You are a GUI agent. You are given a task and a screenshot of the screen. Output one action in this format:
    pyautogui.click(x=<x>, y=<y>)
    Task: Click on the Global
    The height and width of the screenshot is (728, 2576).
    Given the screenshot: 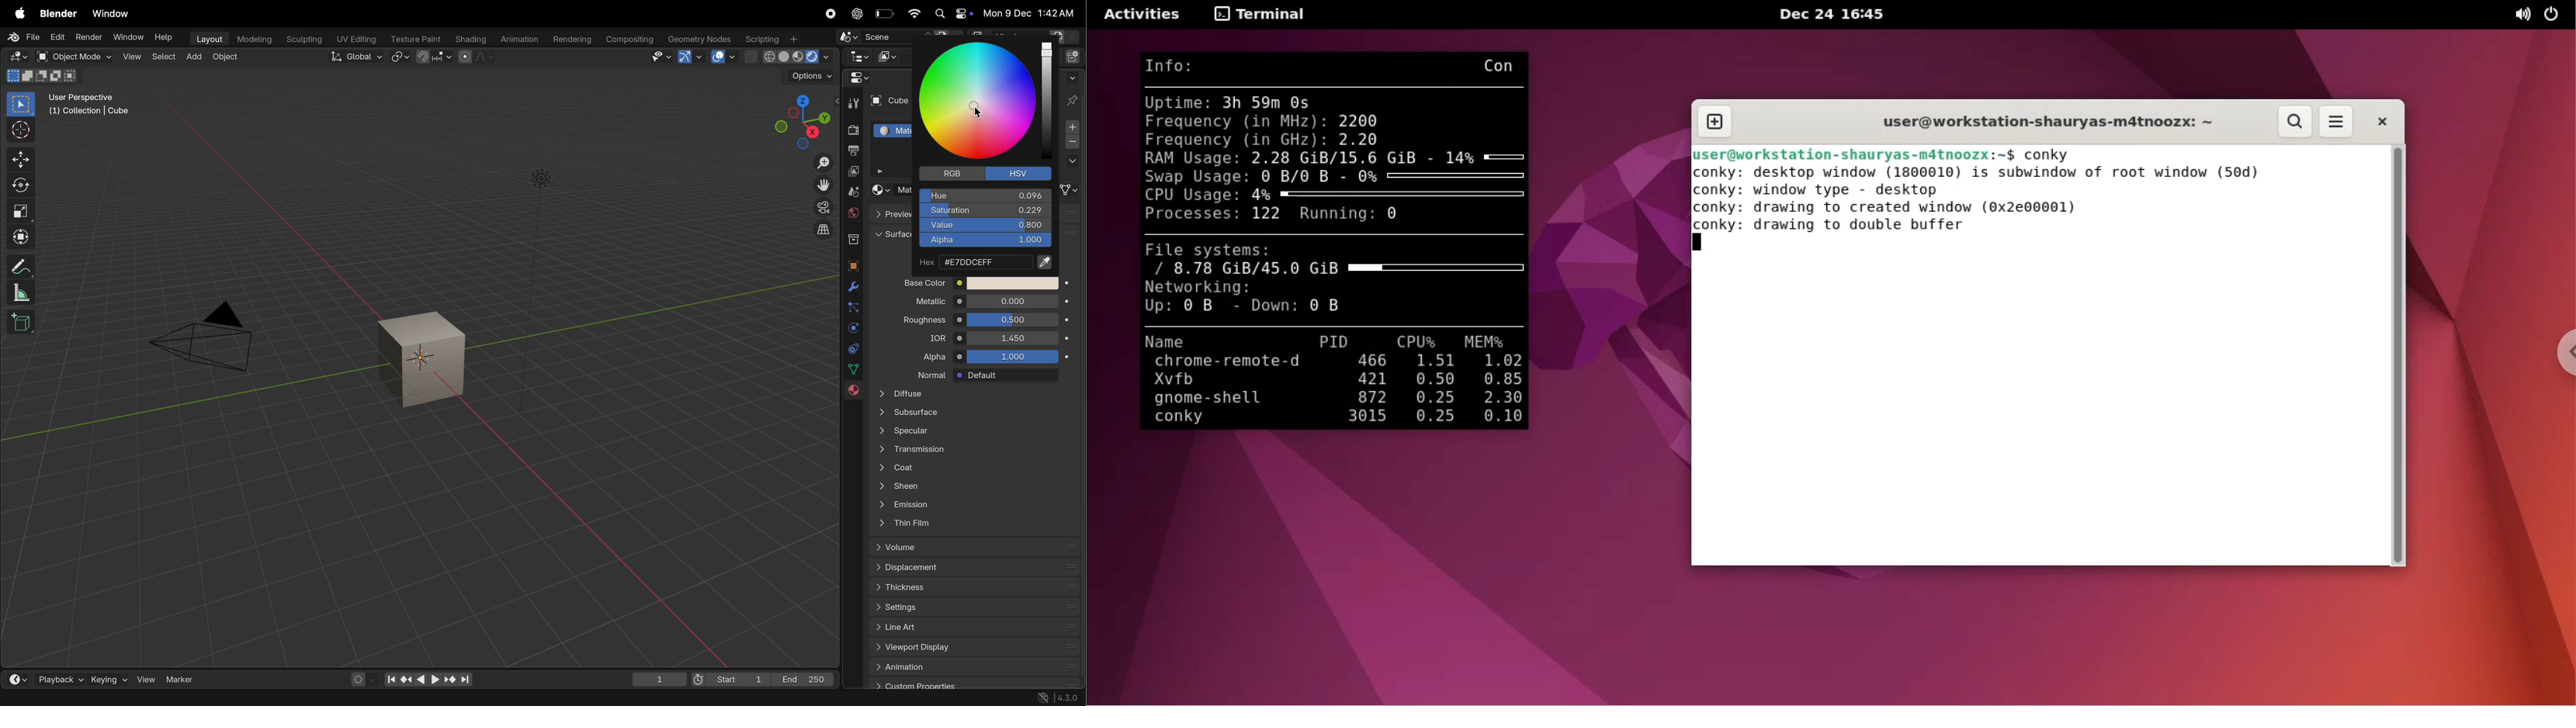 What is the action you would take?
    pyautogui.click(x=357, y=56)
    